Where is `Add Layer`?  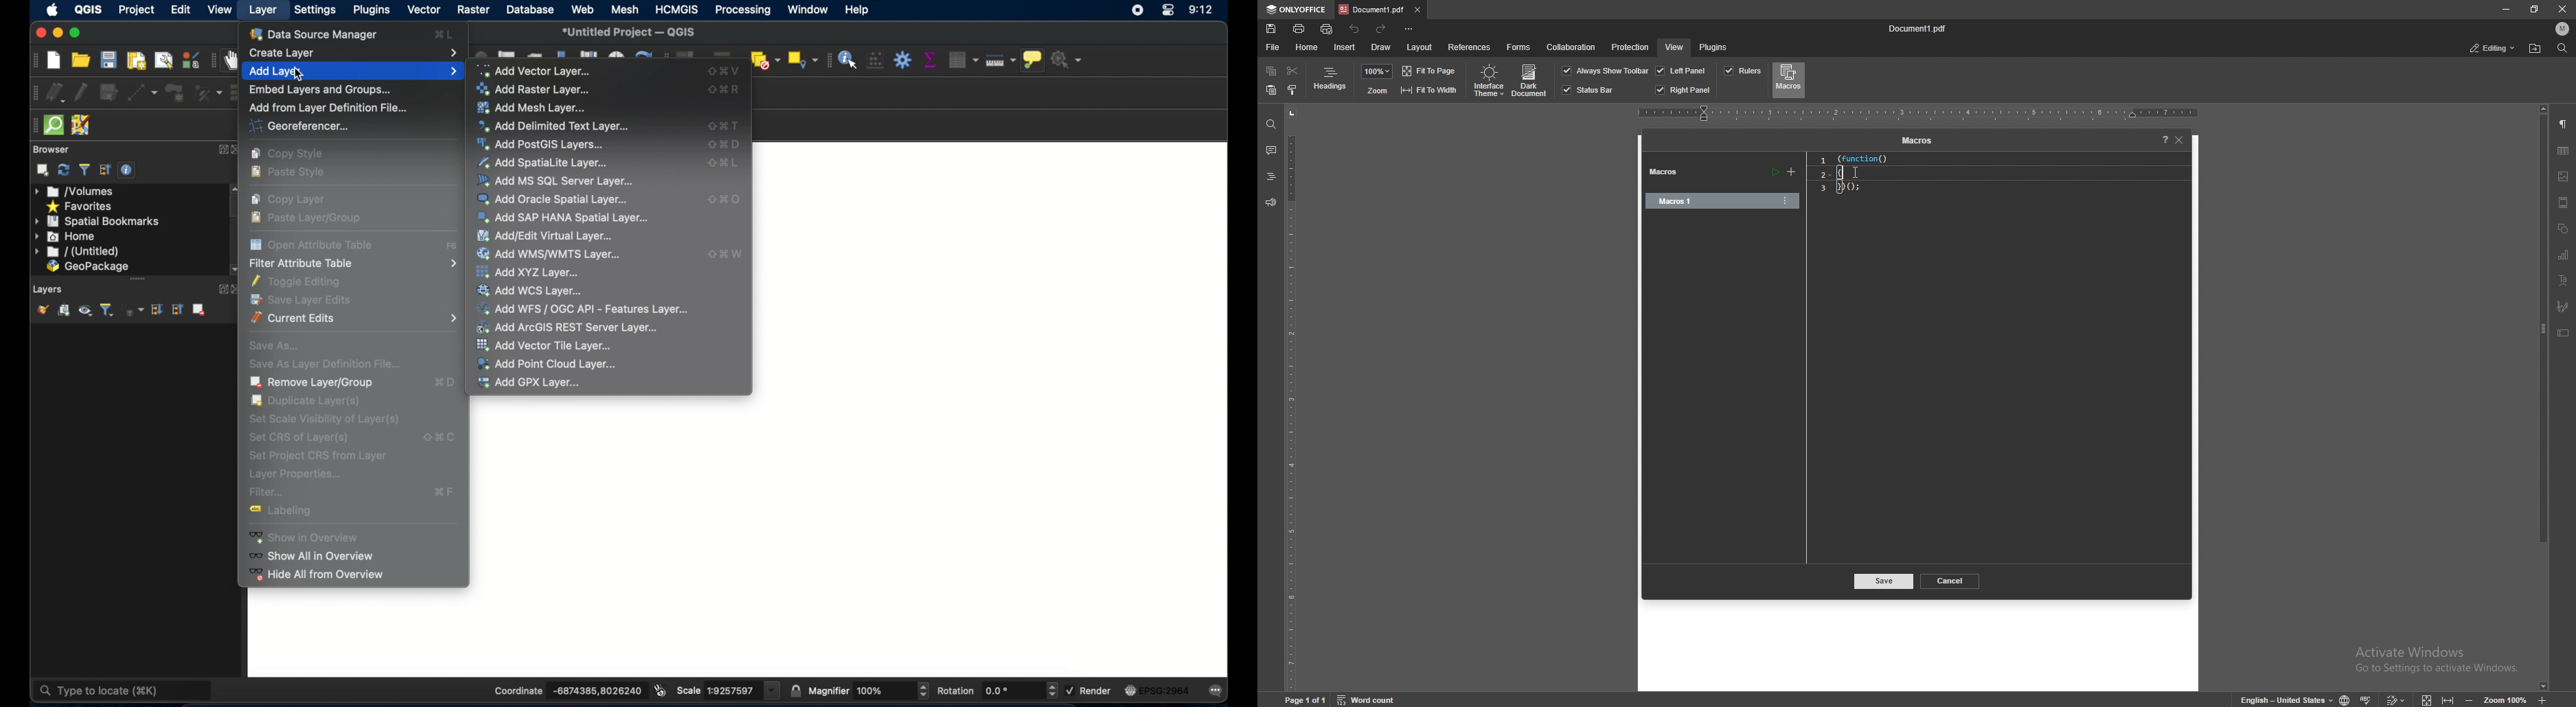
Add Layer is located at coordinates (354, 72).